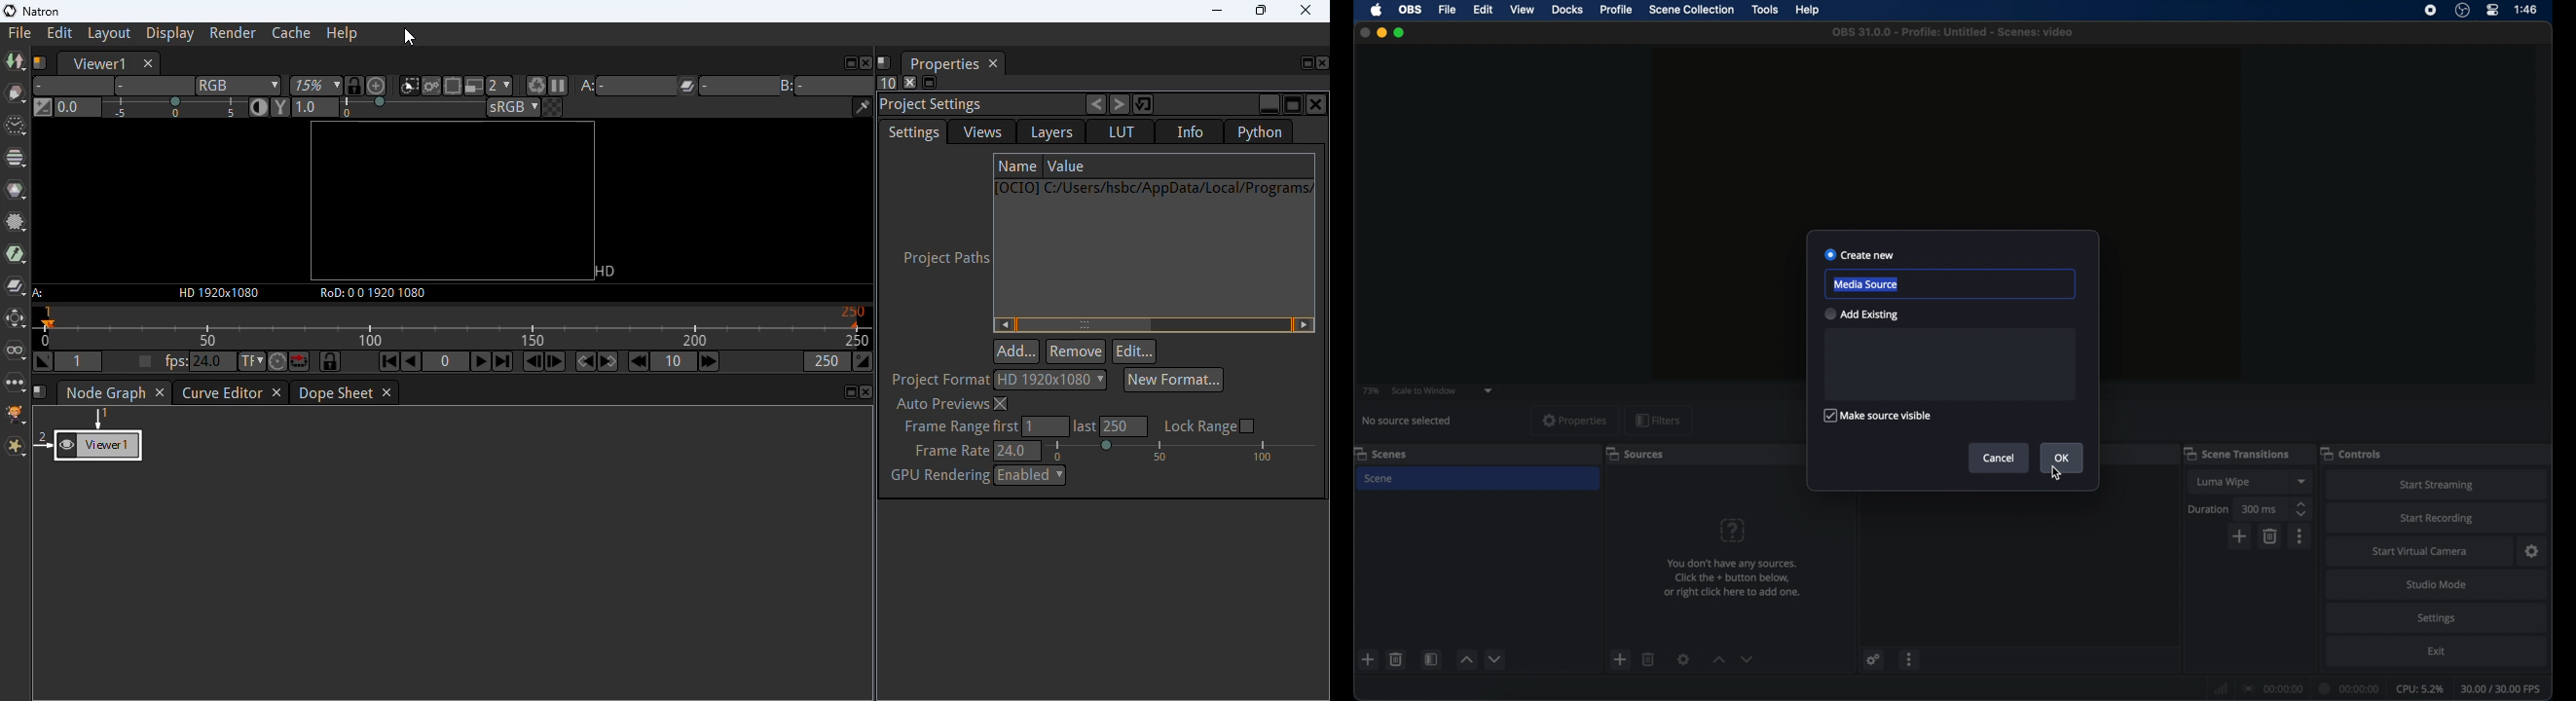 This screenshot has width=2576, height=728. I want to click on question mark icon, so click(1732, 530).